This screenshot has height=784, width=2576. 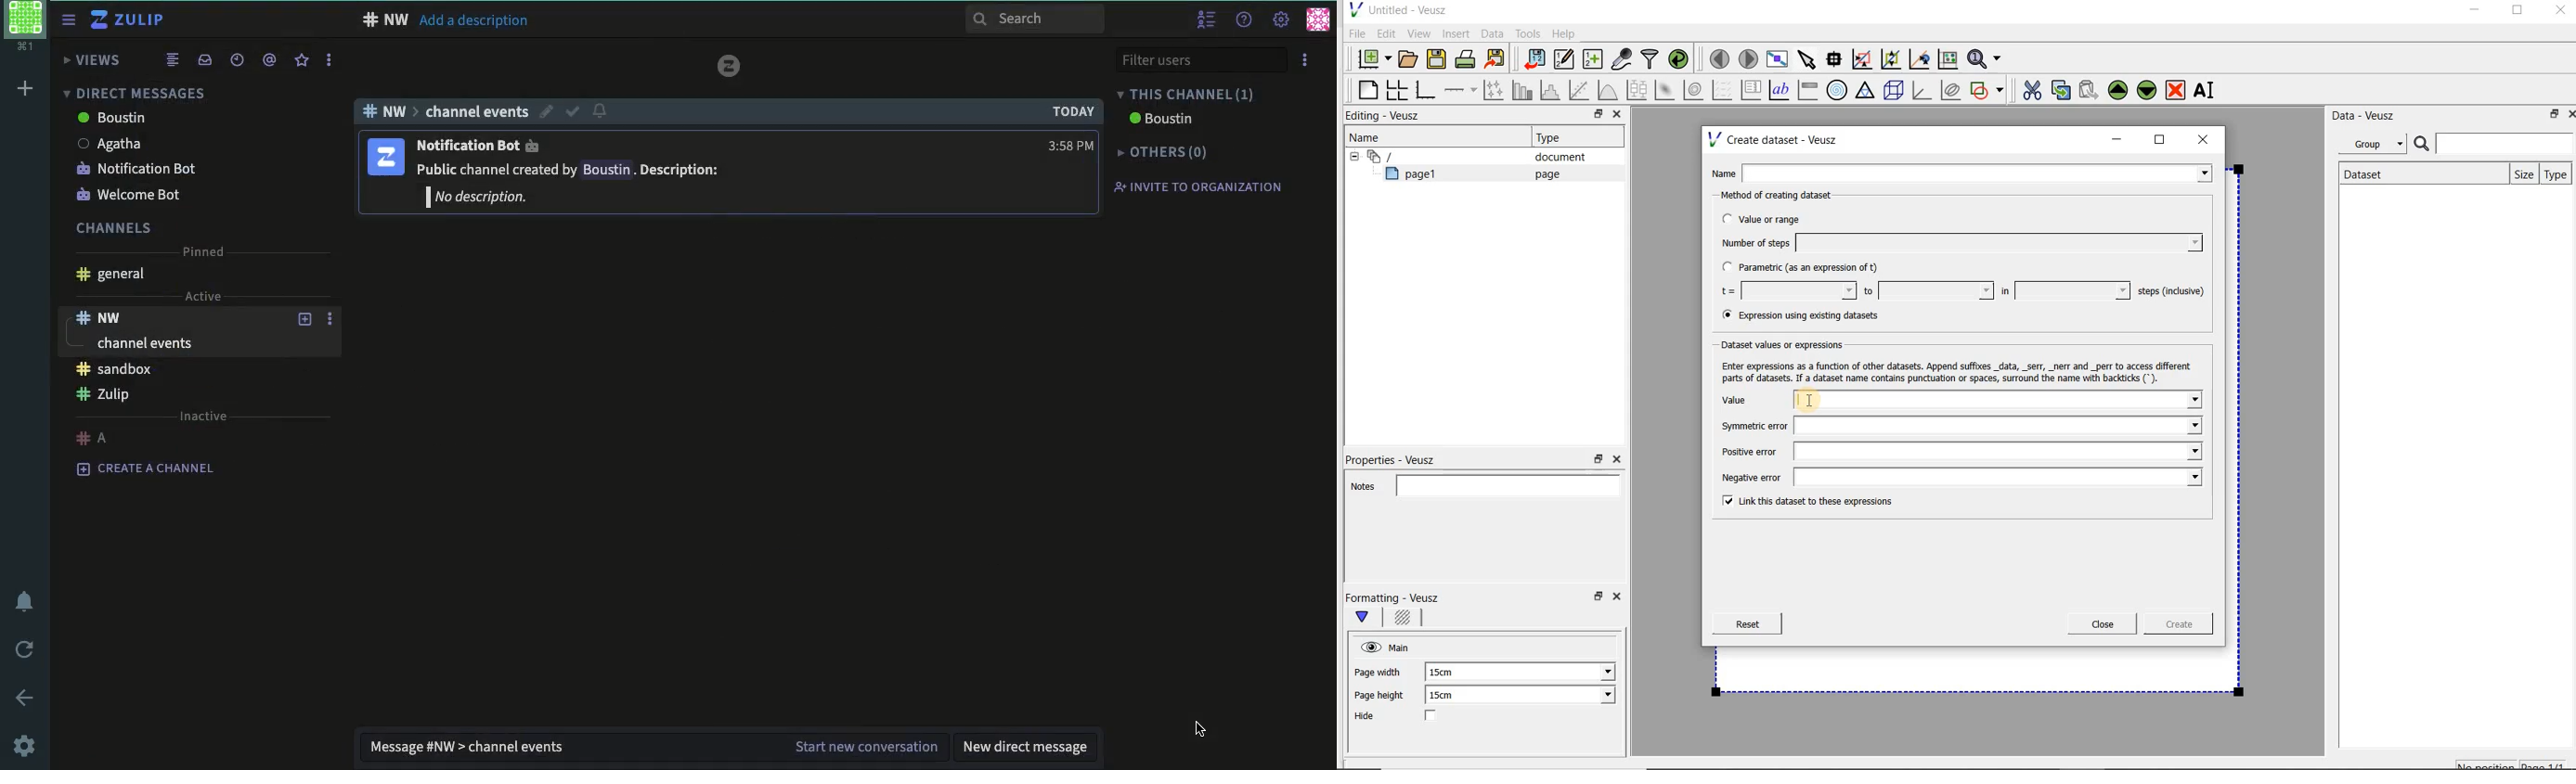 What do you see at coordinates (204, 60) in the screenshot?
I see `inbox` at bounding box center [204, 60].